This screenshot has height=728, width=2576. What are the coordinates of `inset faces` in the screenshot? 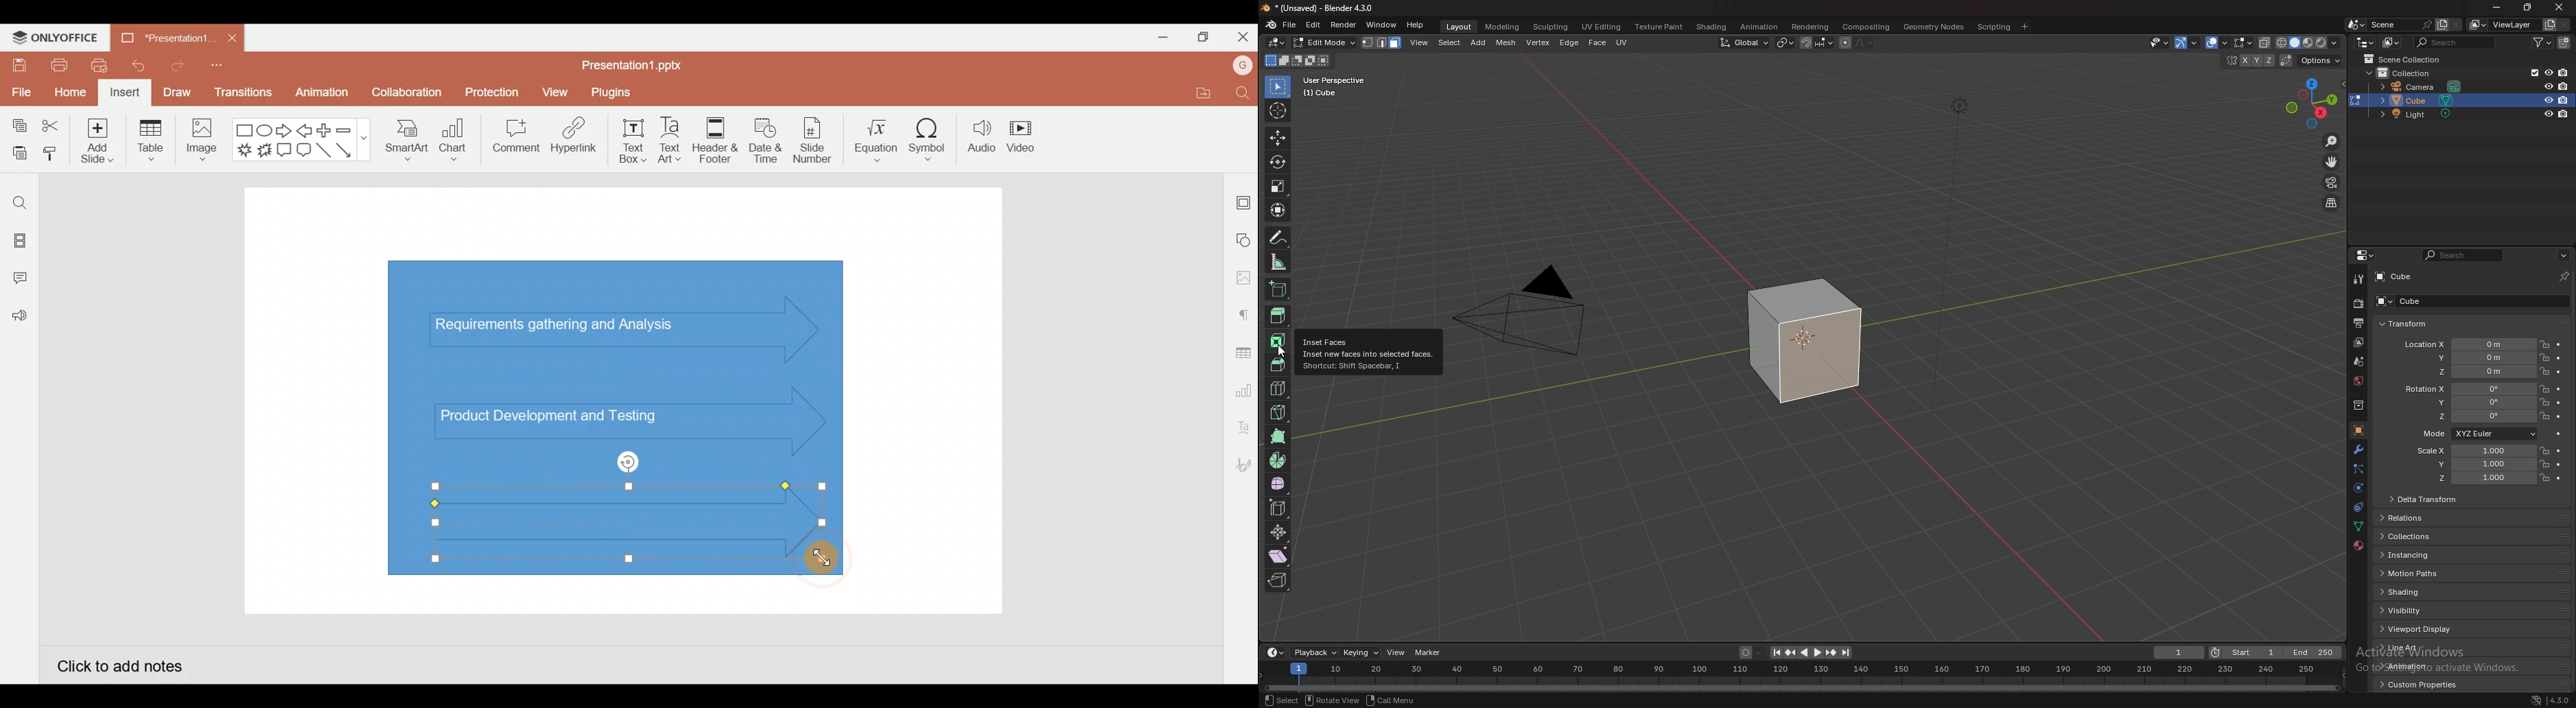 It's located at (1278, 341).